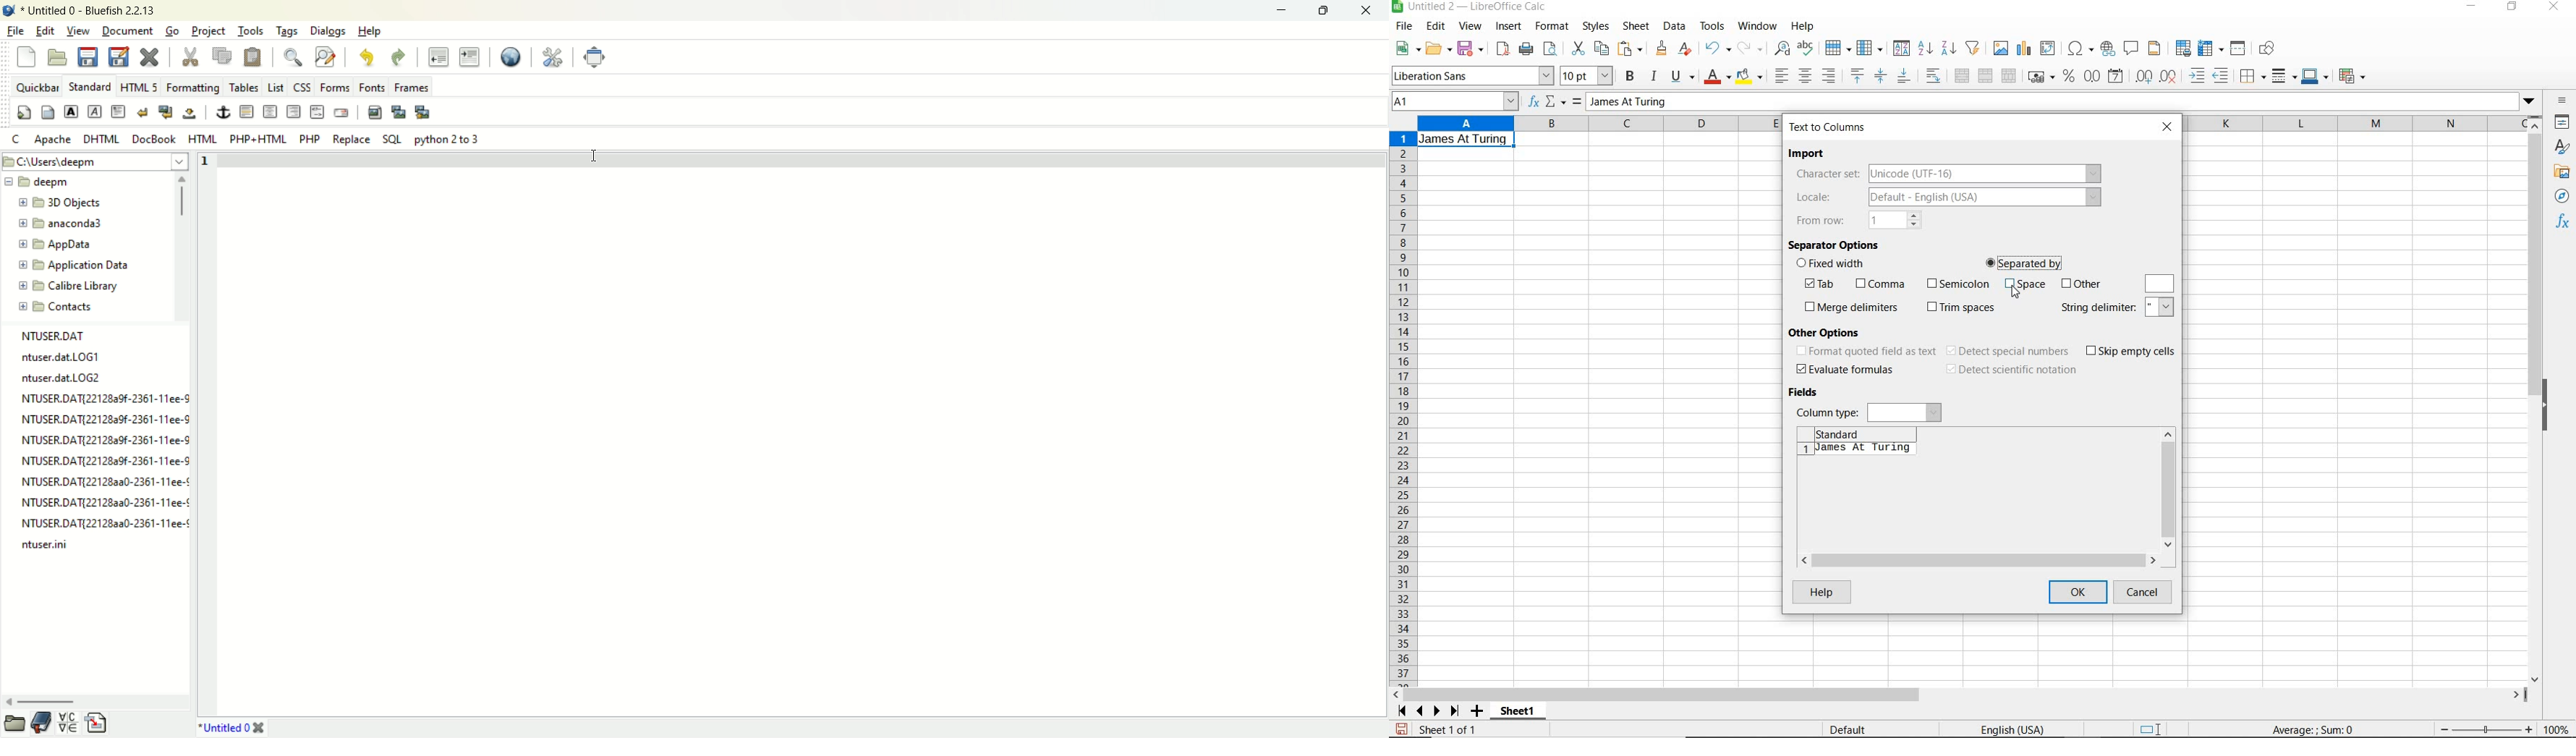  I want to click on print, so click(1526, 49).